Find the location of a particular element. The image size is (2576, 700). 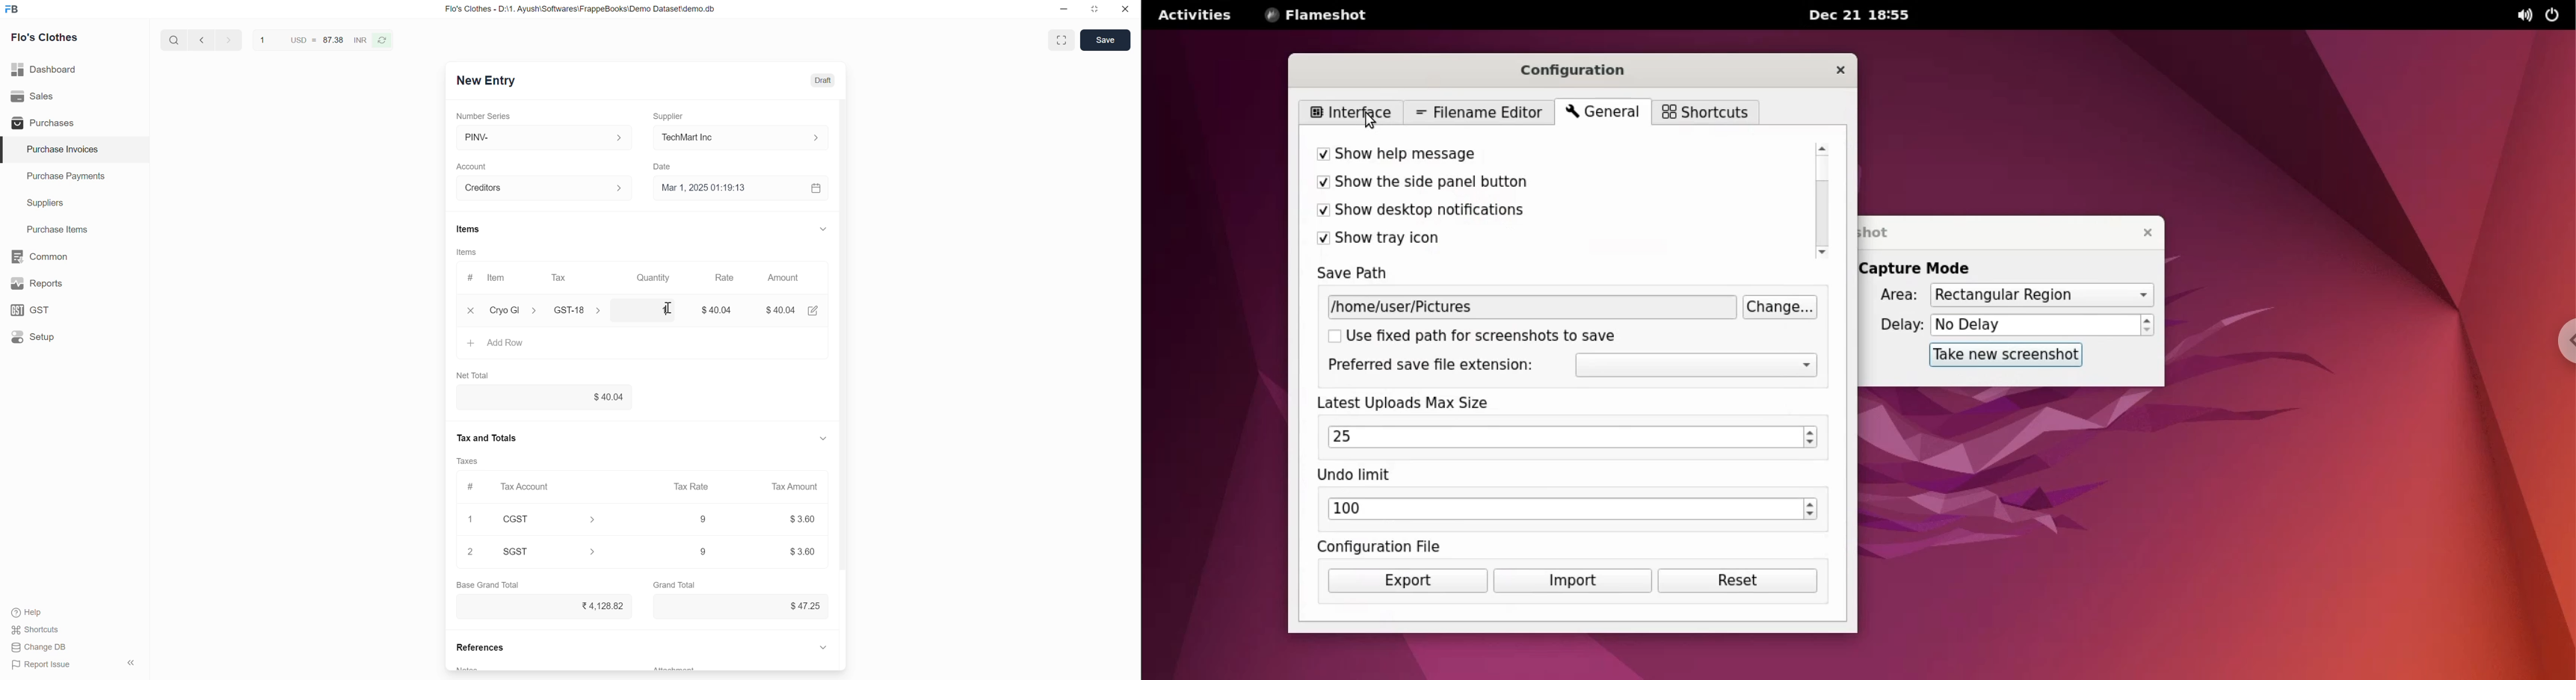

# is located at coordinates (470, 485).